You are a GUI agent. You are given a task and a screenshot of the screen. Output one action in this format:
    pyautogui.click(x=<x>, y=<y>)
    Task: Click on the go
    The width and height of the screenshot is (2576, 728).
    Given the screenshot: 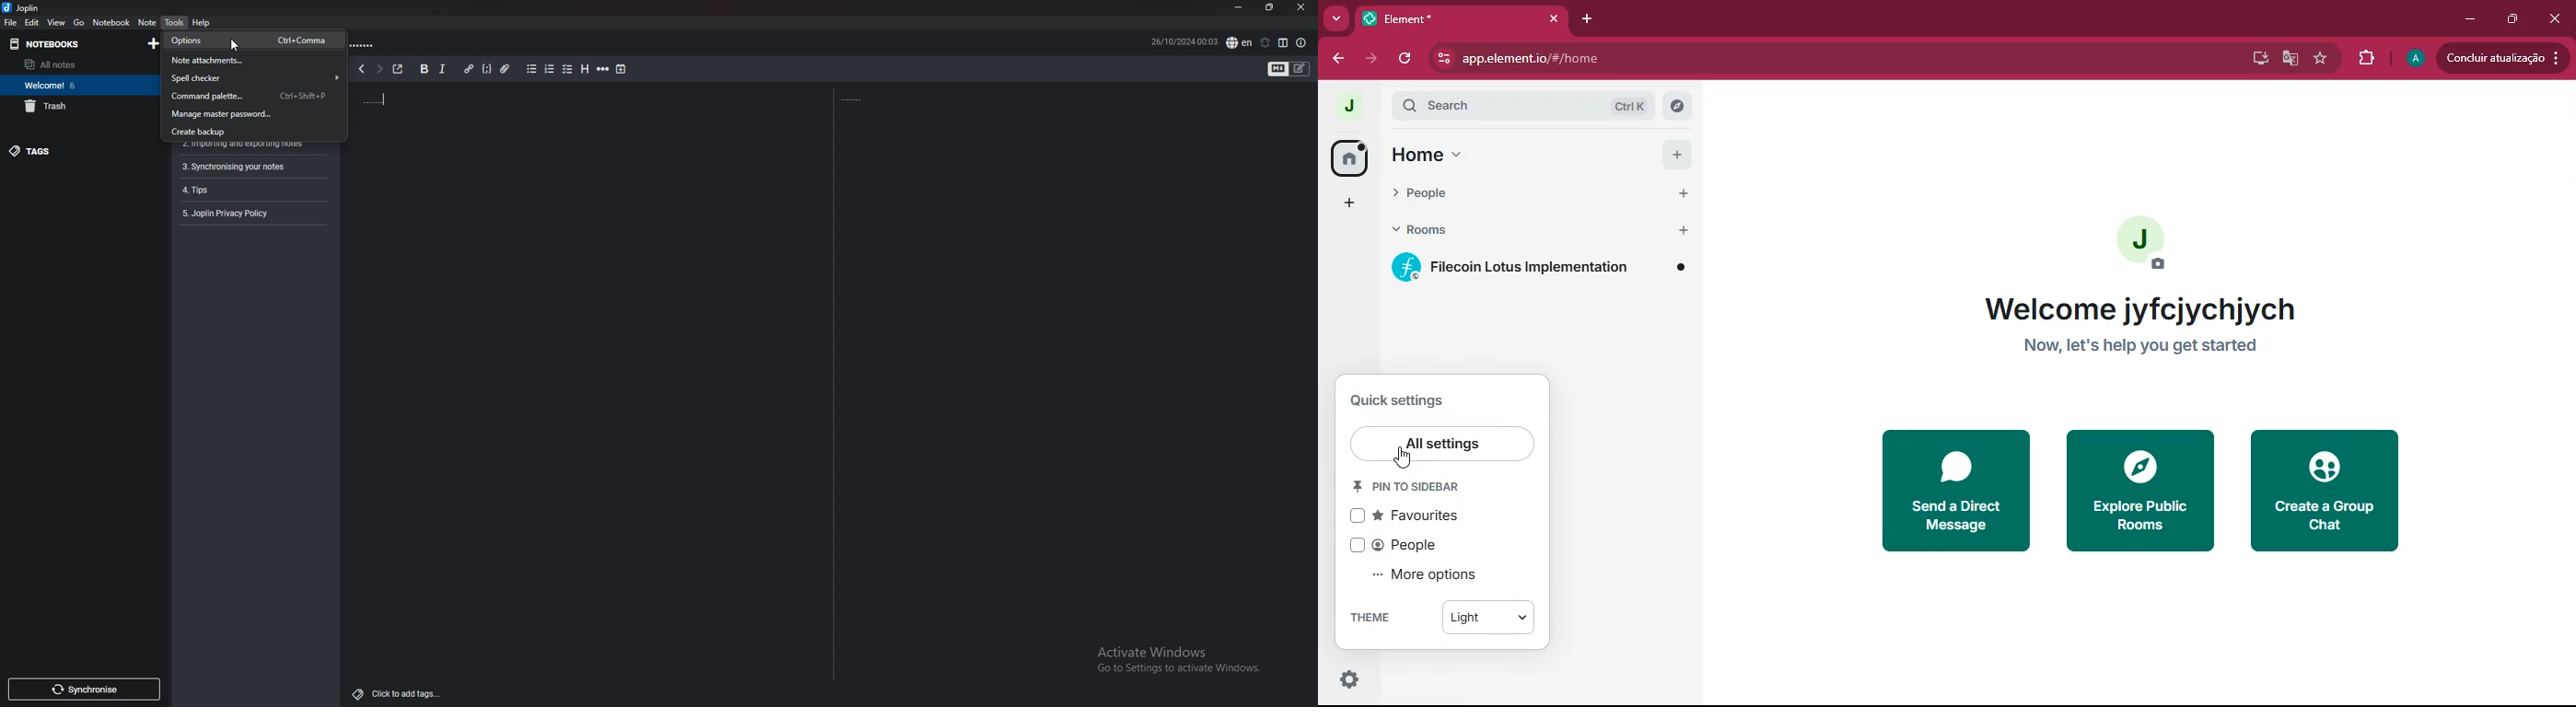 What is the action you would take?
    pyautogui.click(x=80, y=23)
    